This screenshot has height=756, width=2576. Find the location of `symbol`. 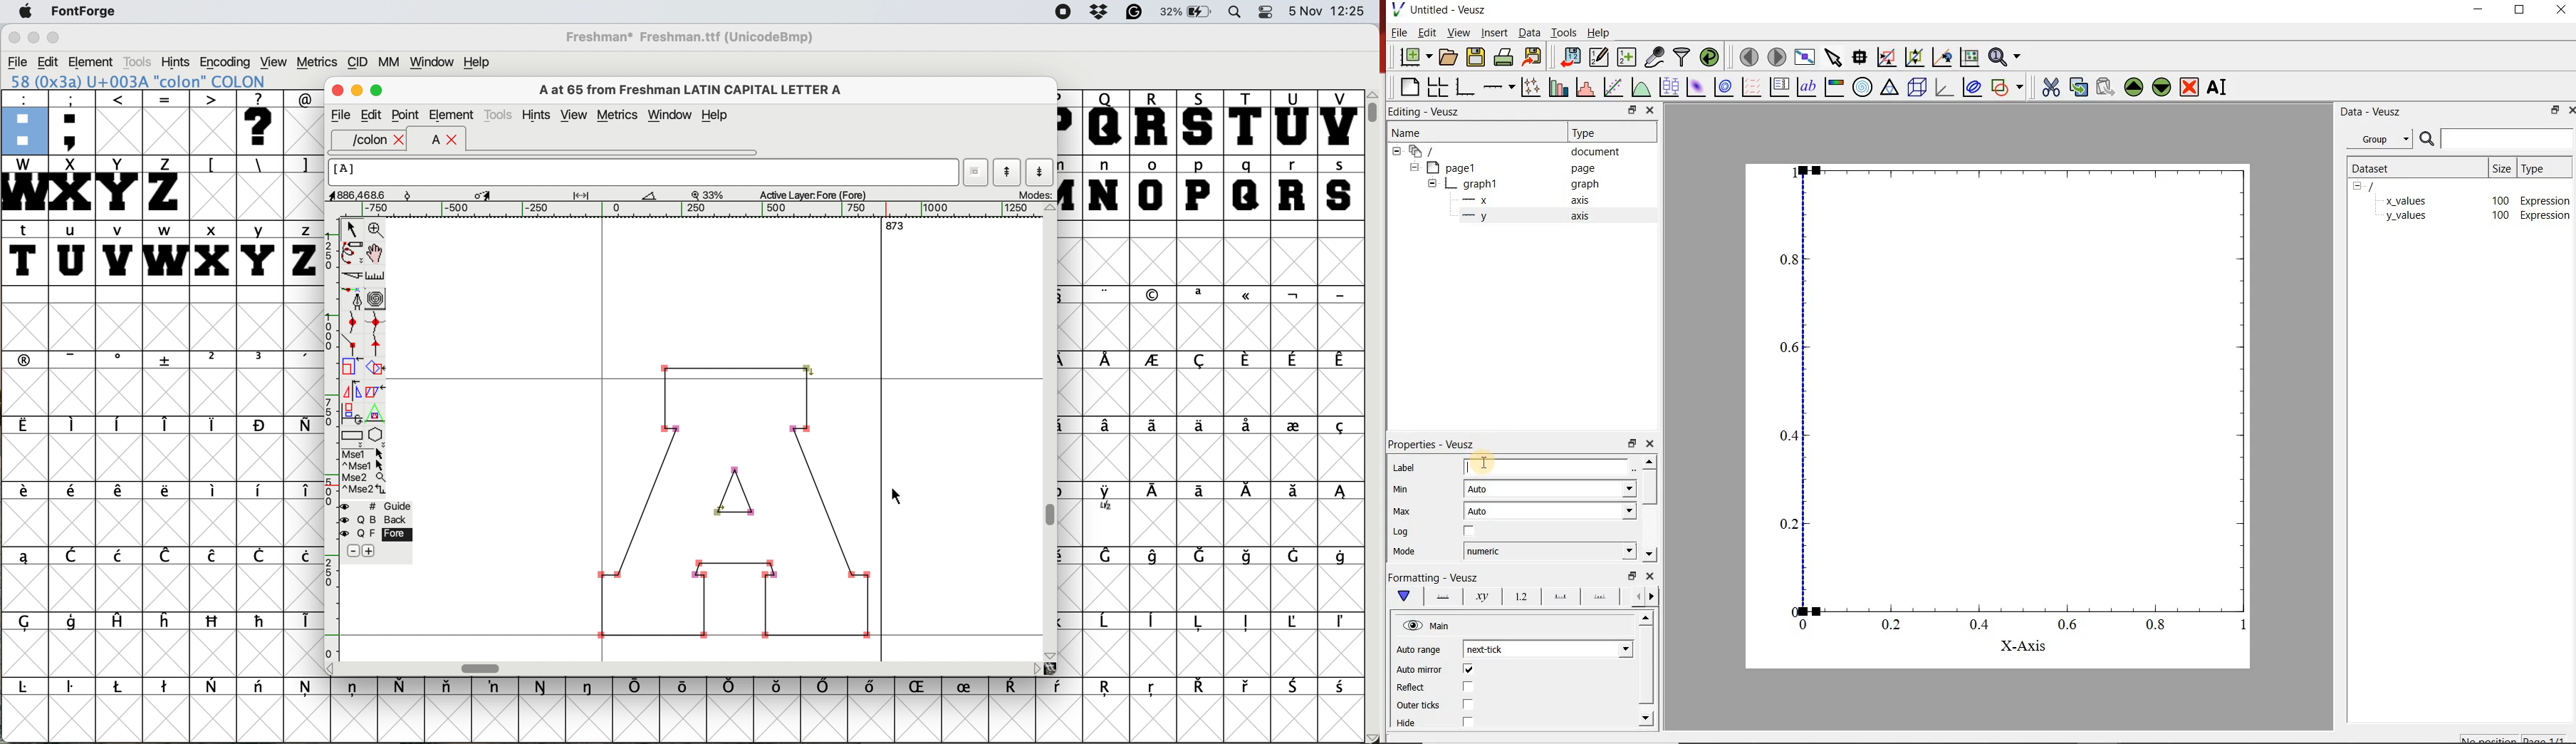

symbol is located at coordinates (1293, 555).